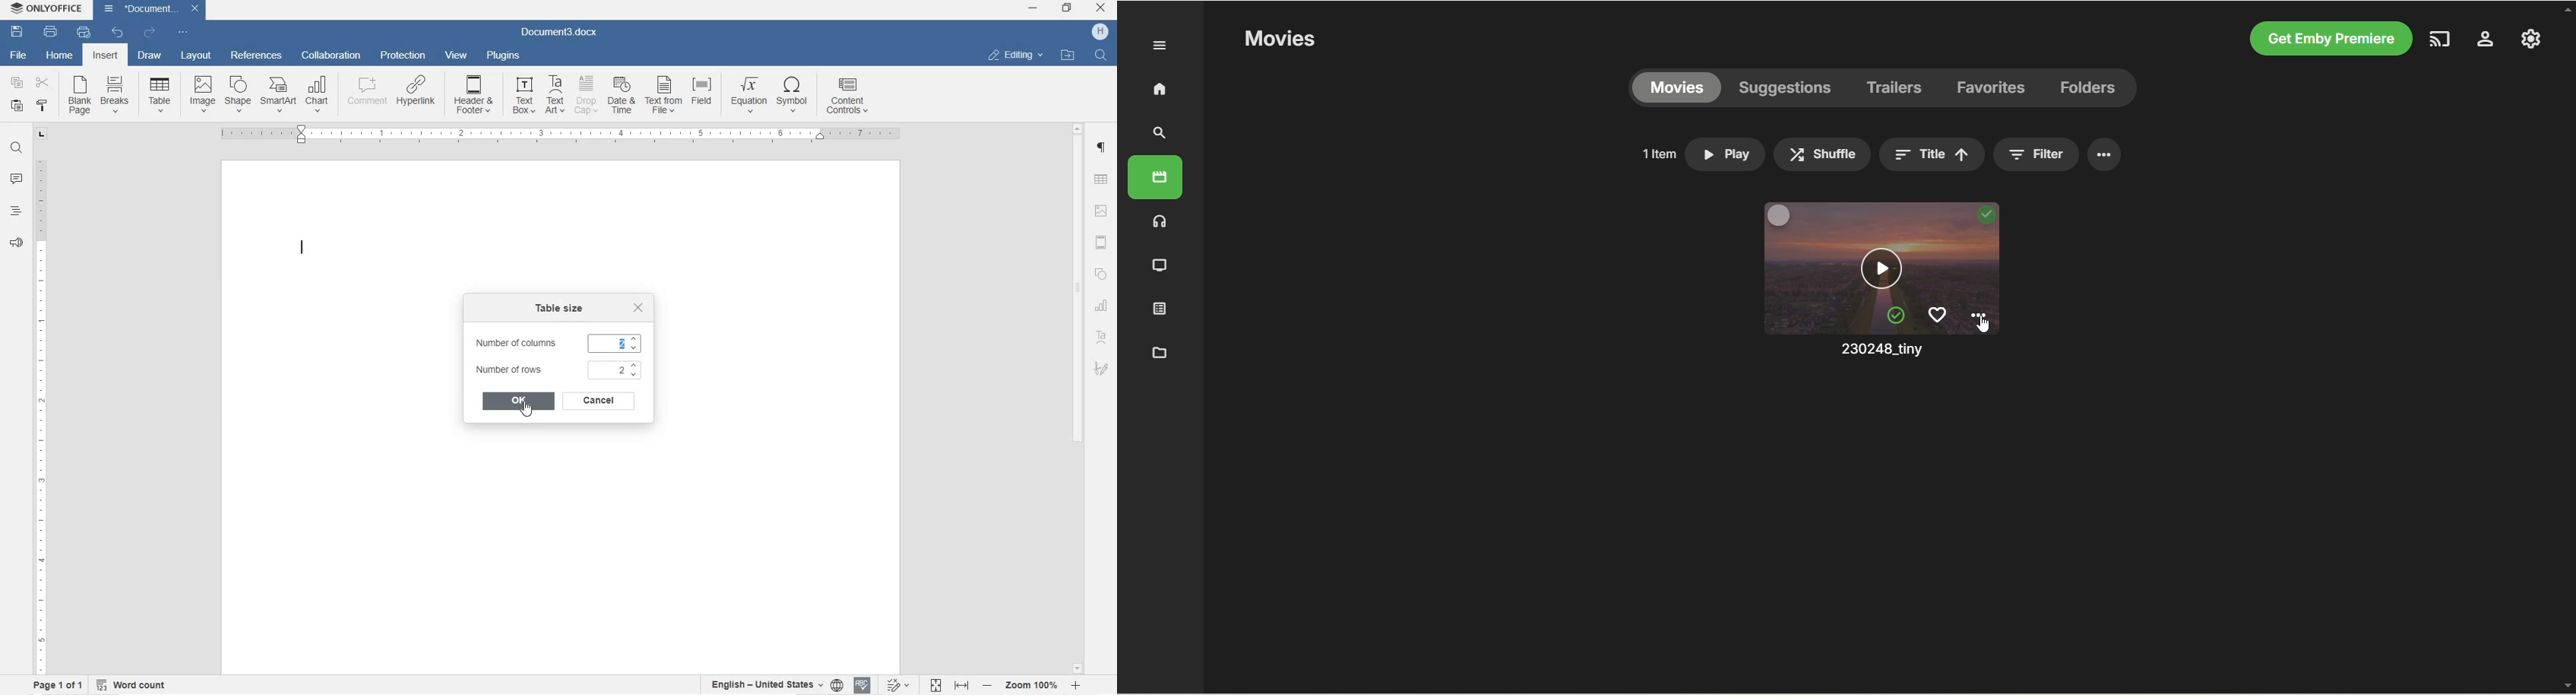  What do you see at coordinates (1017, 55) in the screenshot?
I see `editing` at bounding box center [1017, 55].